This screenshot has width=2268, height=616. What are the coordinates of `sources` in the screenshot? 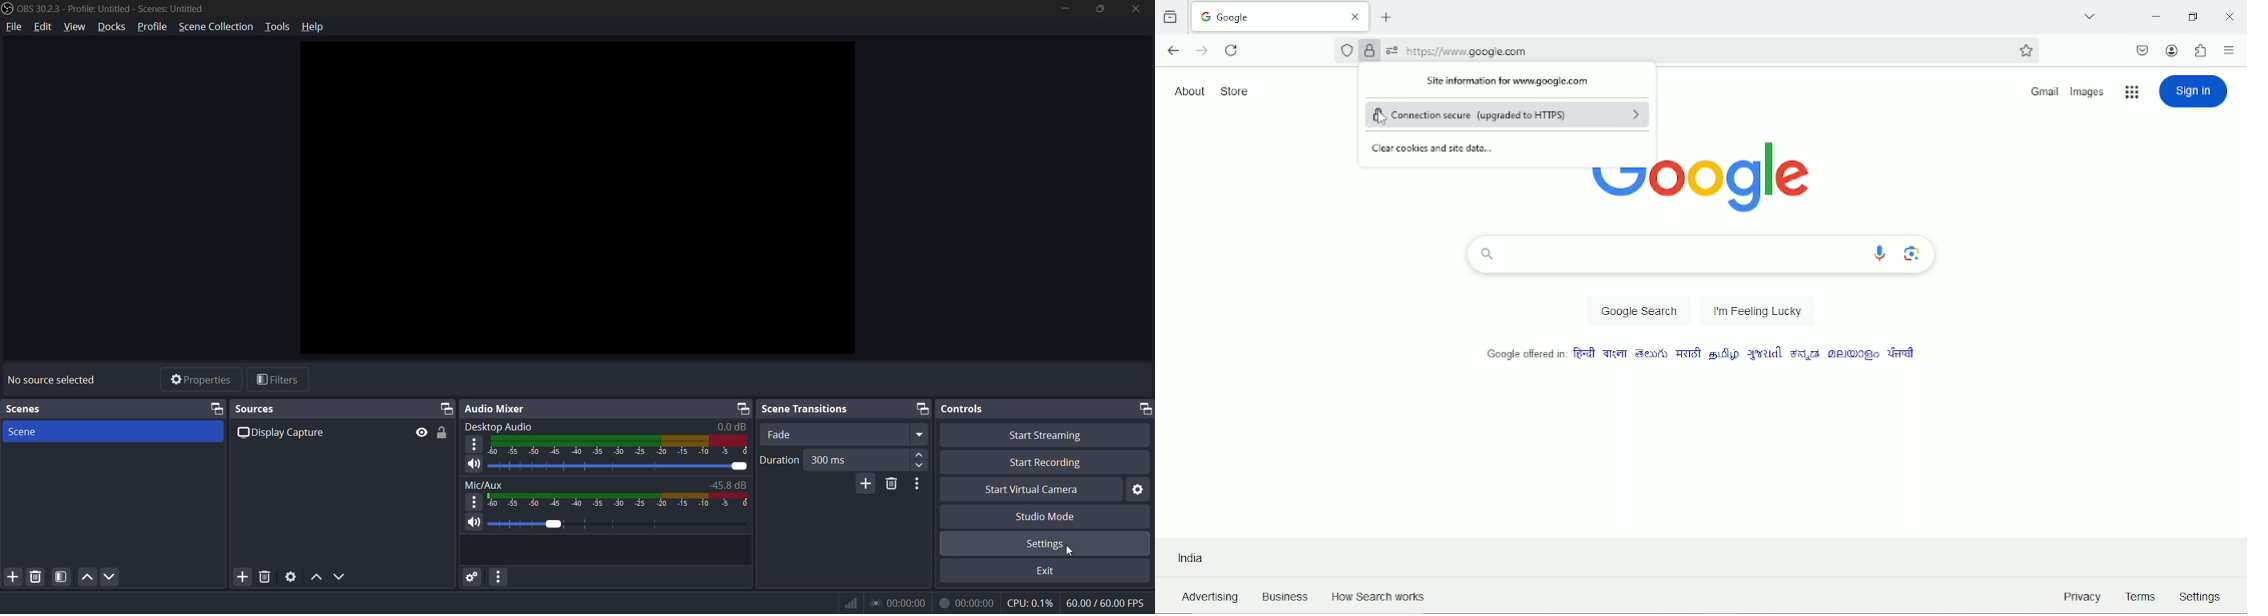 It's located at (334, 409).